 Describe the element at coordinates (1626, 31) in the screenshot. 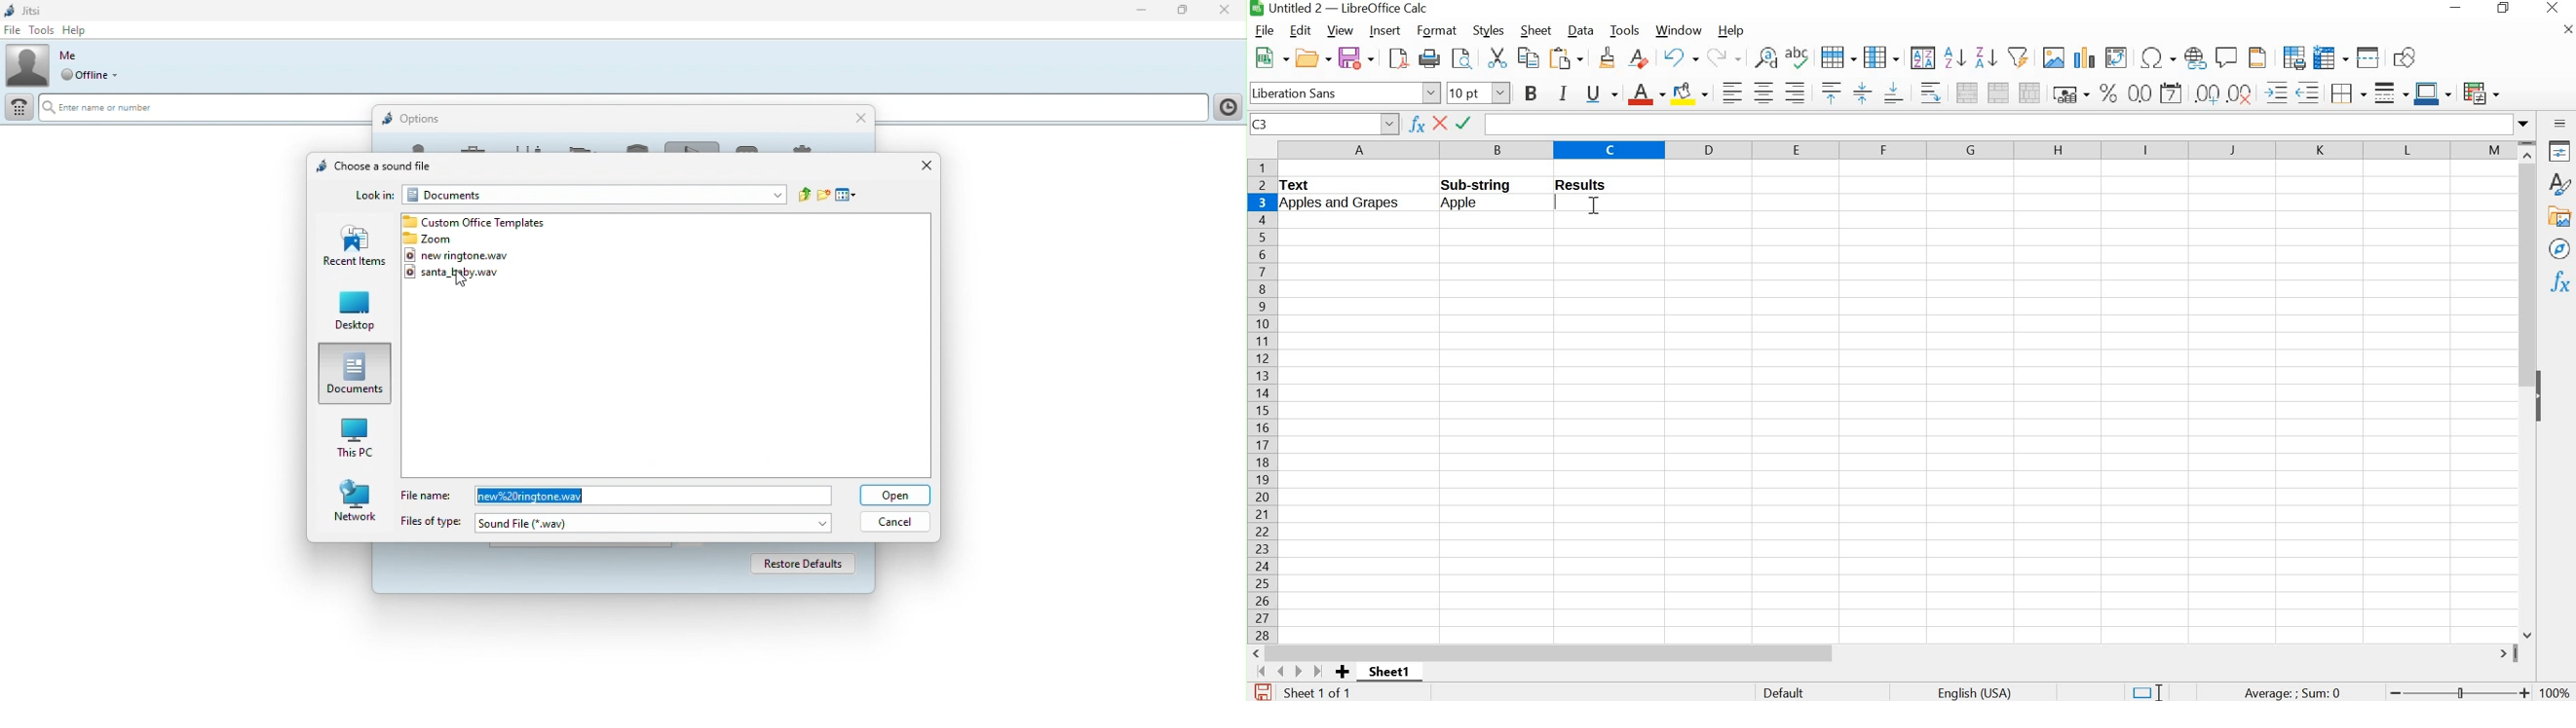

I see `tools` at that location.